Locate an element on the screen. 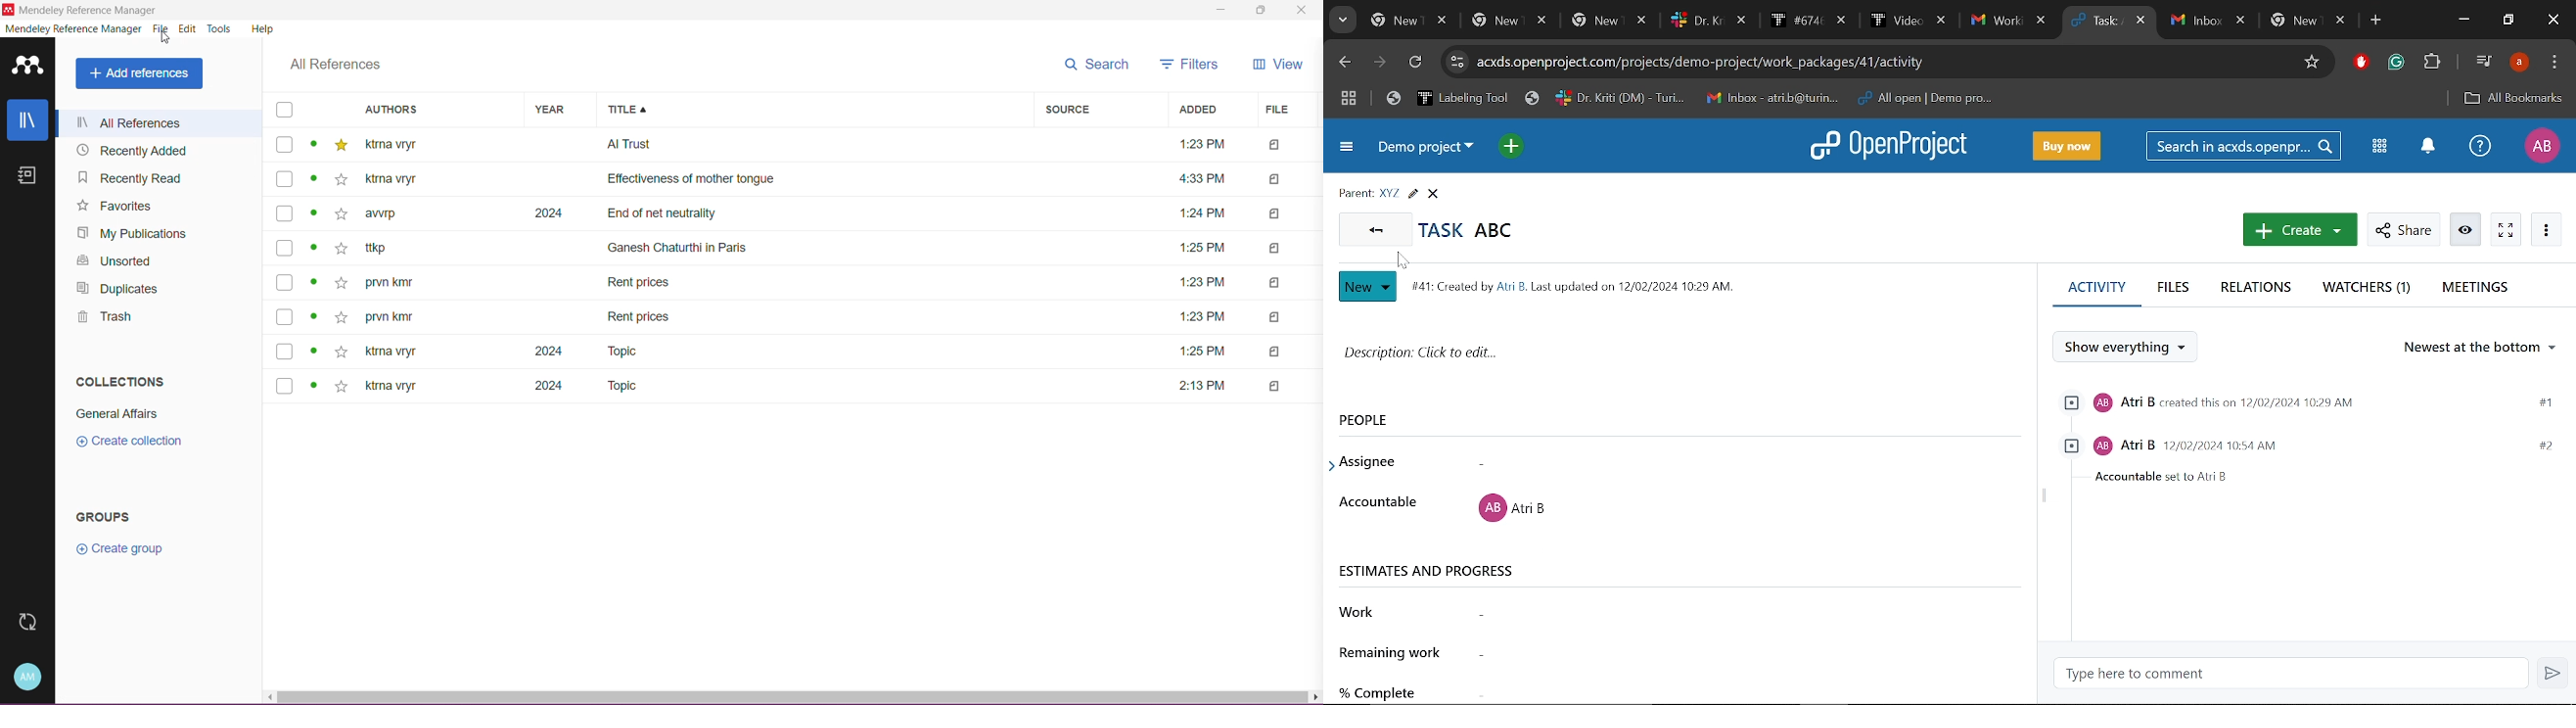 The width and height of the screenshot is (2576, 728). Collections is located at coordinates (121, 381).